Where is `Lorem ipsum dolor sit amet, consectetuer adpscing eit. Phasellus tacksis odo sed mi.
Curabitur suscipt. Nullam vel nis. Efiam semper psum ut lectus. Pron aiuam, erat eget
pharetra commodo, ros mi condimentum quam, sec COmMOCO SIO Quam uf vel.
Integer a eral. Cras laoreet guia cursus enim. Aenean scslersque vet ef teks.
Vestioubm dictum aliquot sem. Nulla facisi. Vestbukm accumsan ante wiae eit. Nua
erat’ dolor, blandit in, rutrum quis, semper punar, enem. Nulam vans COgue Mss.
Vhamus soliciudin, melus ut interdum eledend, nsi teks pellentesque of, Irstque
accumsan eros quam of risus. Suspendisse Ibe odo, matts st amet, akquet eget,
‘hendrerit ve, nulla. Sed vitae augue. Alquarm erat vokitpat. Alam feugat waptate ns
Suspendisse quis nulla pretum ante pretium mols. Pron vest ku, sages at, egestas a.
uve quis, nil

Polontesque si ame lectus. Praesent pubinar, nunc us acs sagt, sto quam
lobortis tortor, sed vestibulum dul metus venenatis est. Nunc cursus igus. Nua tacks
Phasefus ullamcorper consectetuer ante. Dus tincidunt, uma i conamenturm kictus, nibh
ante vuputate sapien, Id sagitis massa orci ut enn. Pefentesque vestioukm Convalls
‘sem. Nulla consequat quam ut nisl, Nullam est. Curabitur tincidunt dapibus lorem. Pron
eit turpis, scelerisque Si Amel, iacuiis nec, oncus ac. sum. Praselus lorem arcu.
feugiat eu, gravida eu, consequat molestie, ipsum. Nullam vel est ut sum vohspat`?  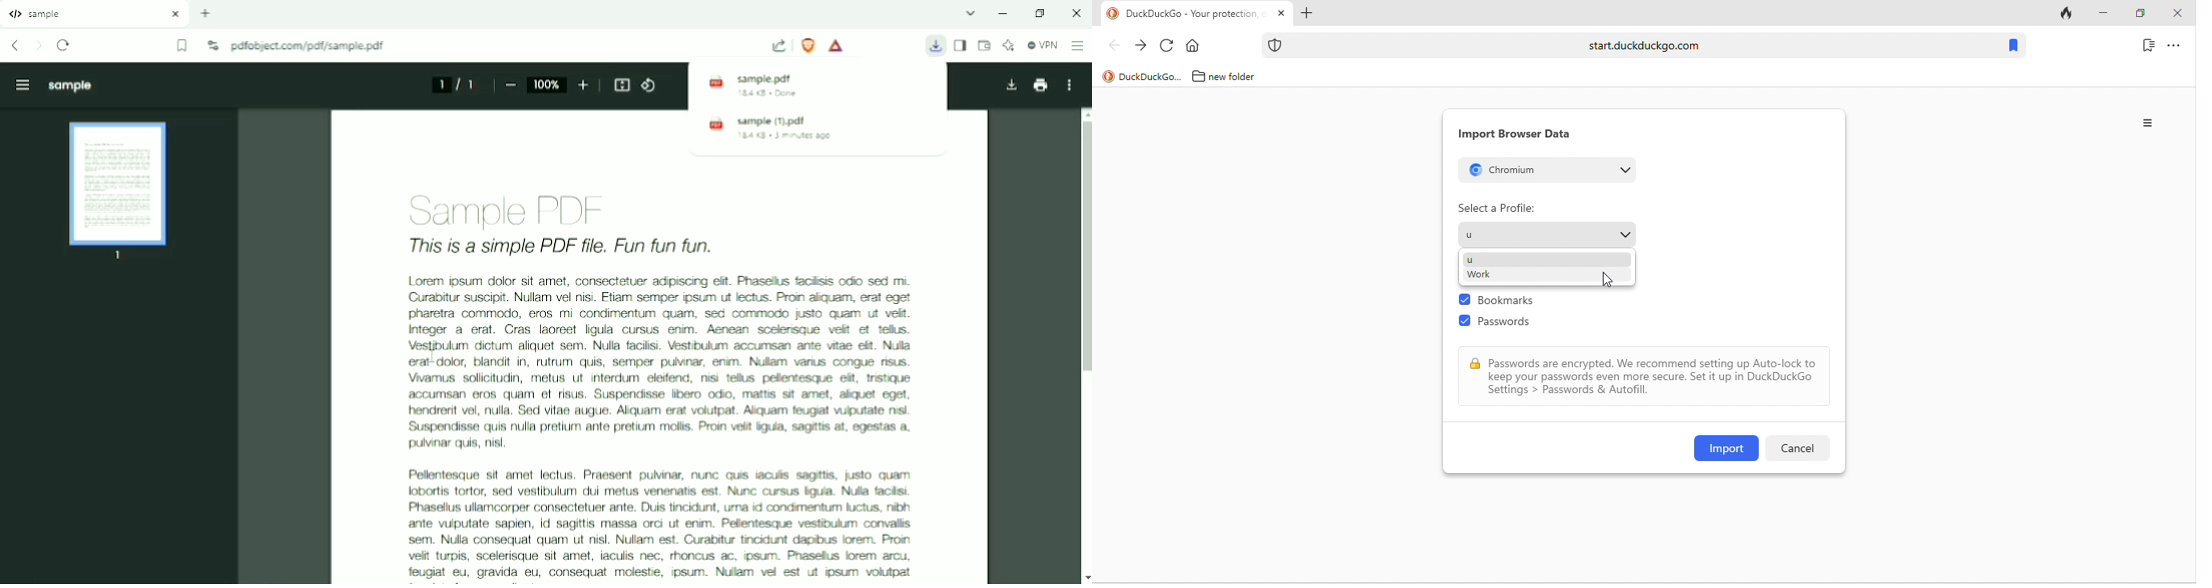 Lorem ipsum dolor sit amet, consectetuer adpscing eit. Phasellus tacksis odo sed mi.
Curabitur suscipt. Nullam vel nis. Efiam semper psum ut lectus. Pron aiuam, erat eget
pharetra commodo, ros mi condimentum quam, sec COmMOCO SIO Quam uf vel.
Integer a eral. Cras laoreet guia cursus enim. Aenean scslersque vet ef teks.
Vestioubm dictum aliquot sem. Nulla facisi. Vestbukm accumsan ante wiae eit. Nua
erat’ dolor, blandit in, rutrum quis, semper punar, enem. Nulam vans COgue Mss.
Vhamus soliciudin, melus ut interdum eledend, nsi teks pellentesque of, Irstque
accumsan eros quam of risus. Suspendisse Ibe odo, matts st amet, akquet eget,
‘hendrerit ve, nulla. Sed vitae augue. Alquarm erat vokitpat. Alam feugat waptate ns
Suspendisse quis nulla pretum ante pretium mols. Pron vest ku, sages at, egestas a.
uve quis, nil

Polontesque si ame lectus. Praesent pubinar, nunc us acs sagt, sto quam
lobortis tortor, sed vestibulum dul metus venenatis est. Nunc cursus igus. Nua tacks
Phasefus ullamcorper consectetuer ante. Dus tincidunt, uma i conamenturm kictus, nibh
ante vuputate sapien, Id sagitis massa orci ut enn. Pefentesque vestioukm Convalls
‘sem. Nulla consequat quam ut nisl, Nullam est. Curabitur tincidunt dapibus lorem. Pron
eit turpis, scelerisque Si Amel, iacuiis nec, oncus ac. sum. Praselus lorem arcu.
feugiat eu, gravida eu, consequat molestie, ipsum. Nullam vel est ut sum vohspat is located at coordinates (657, 426).